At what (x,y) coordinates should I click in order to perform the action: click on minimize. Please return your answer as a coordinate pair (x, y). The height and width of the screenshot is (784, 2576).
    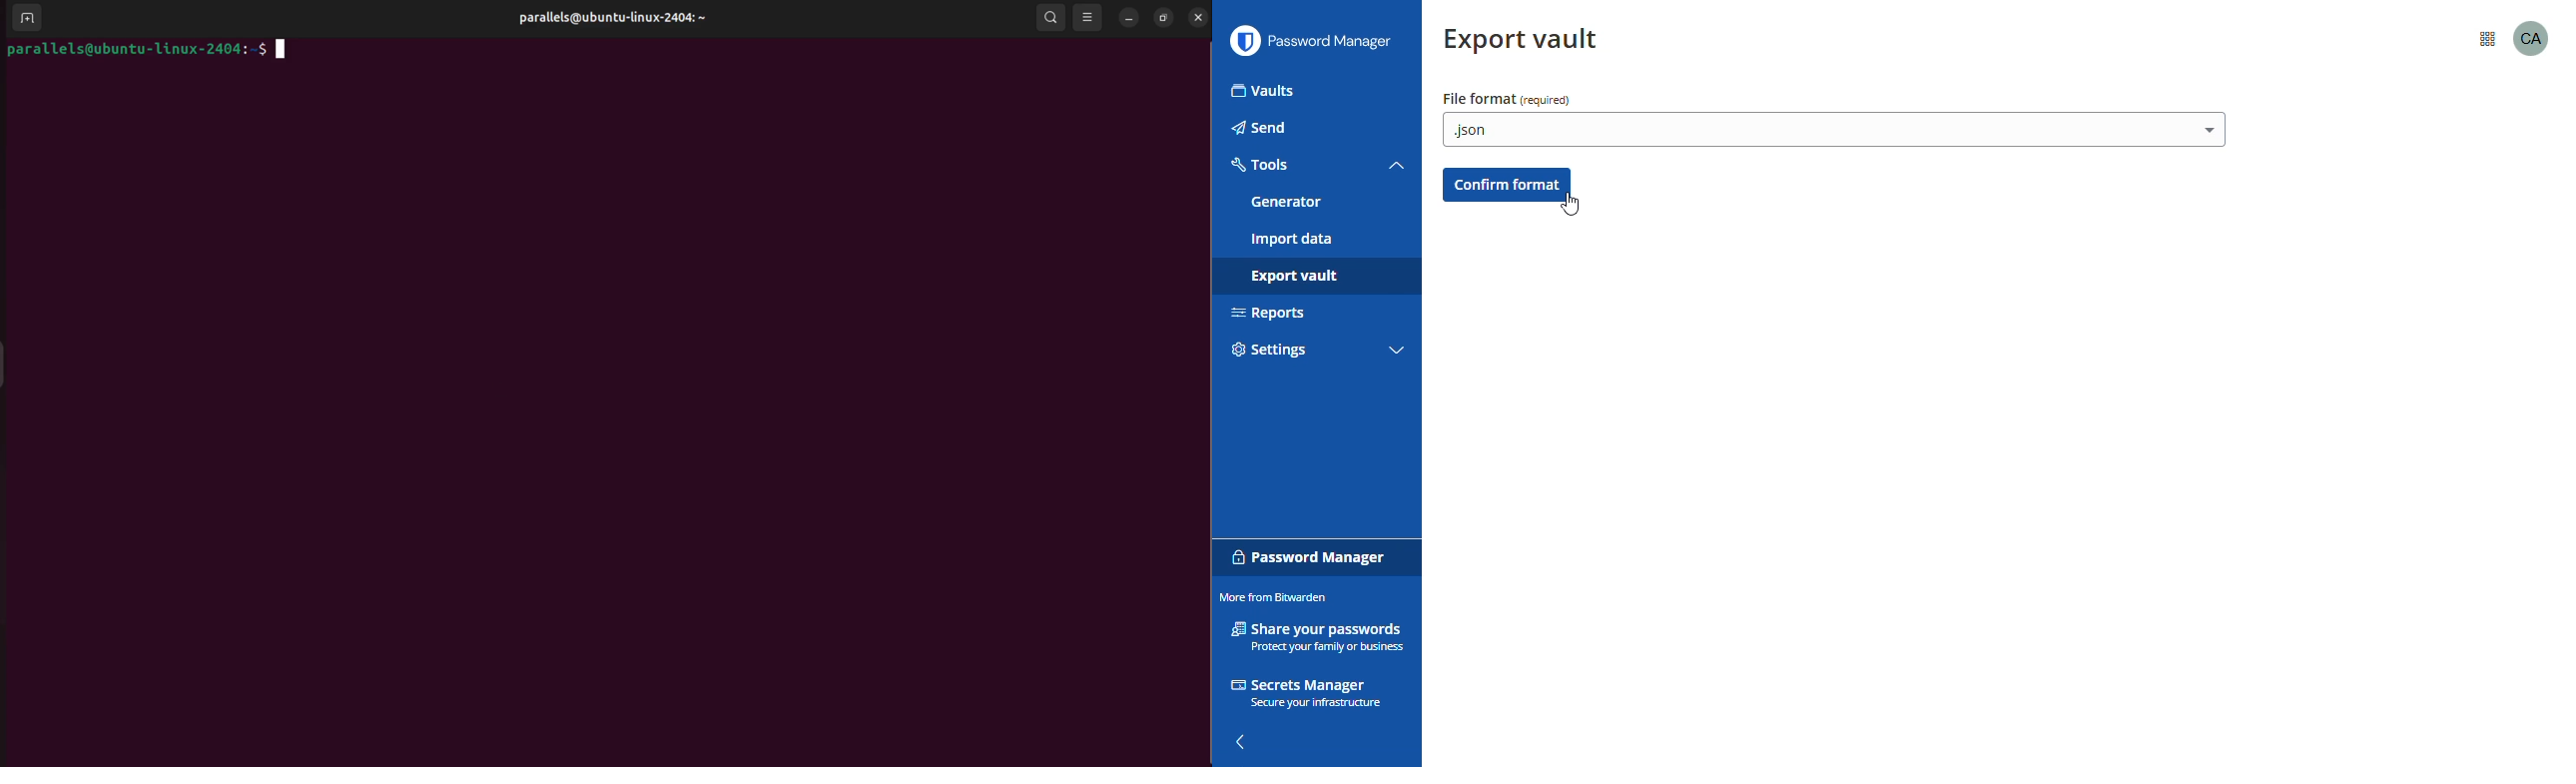
    Looking at the image, I should click on (1128, 18).